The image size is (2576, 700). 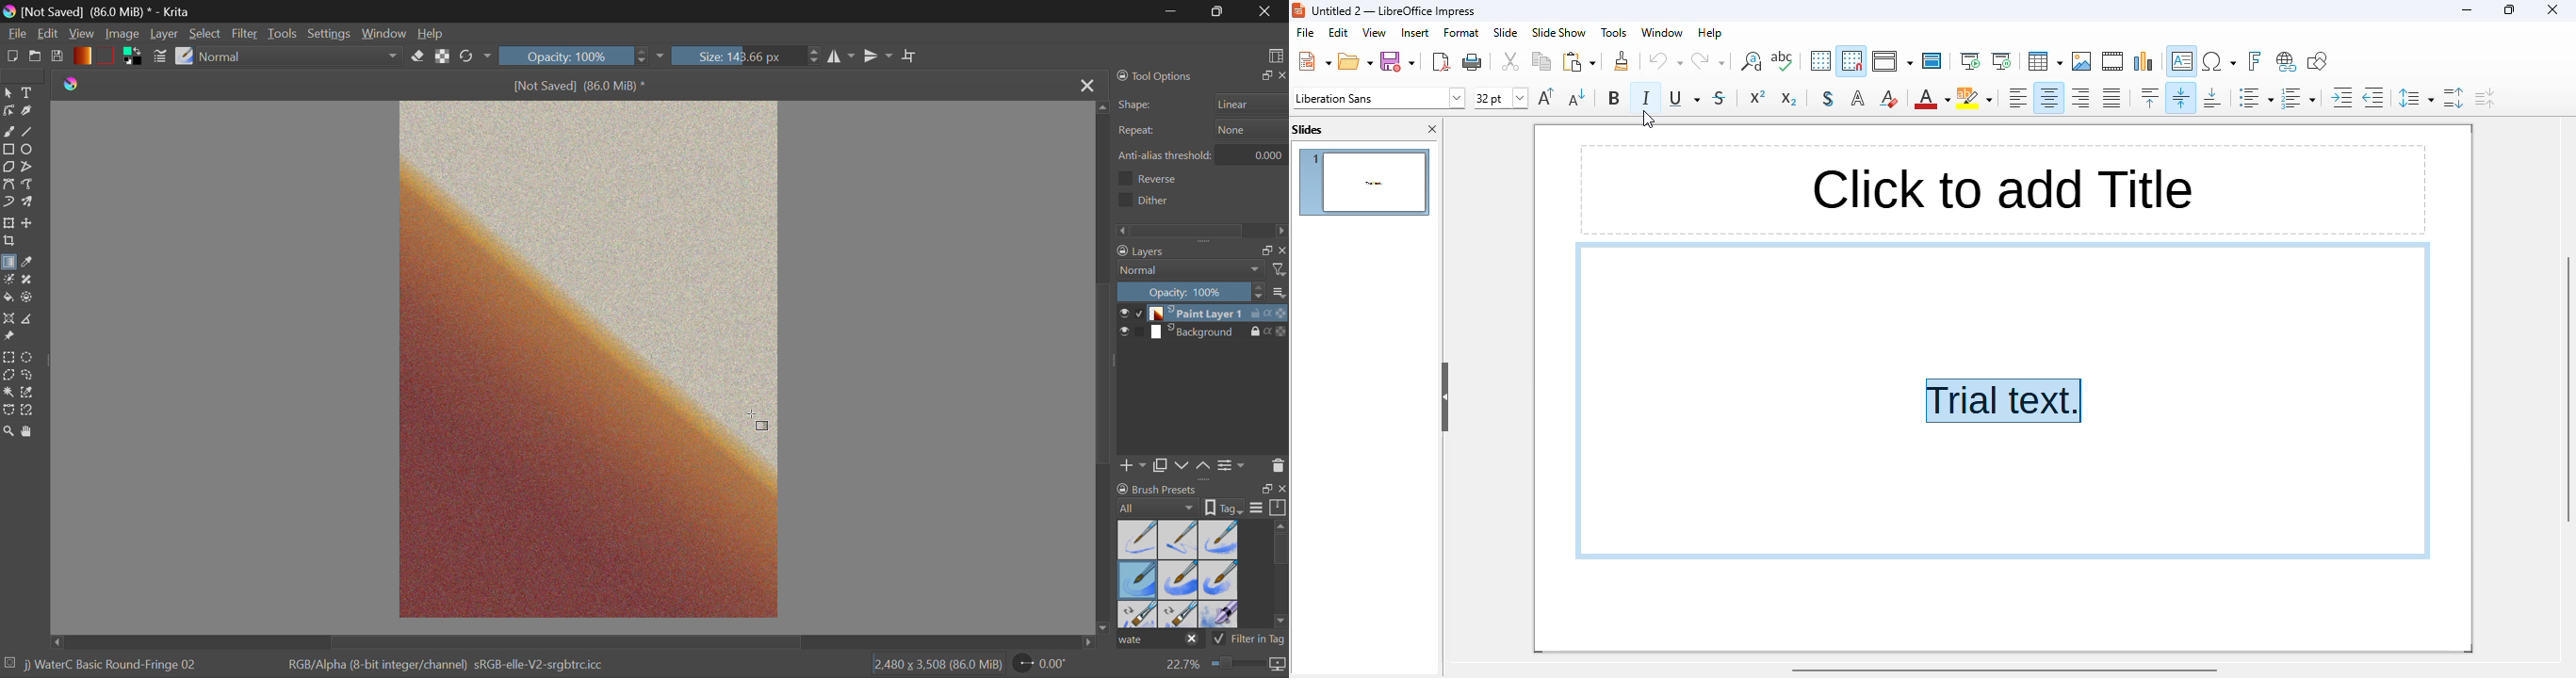 I want to click on Shape selector, so click(x=1253, y=103).